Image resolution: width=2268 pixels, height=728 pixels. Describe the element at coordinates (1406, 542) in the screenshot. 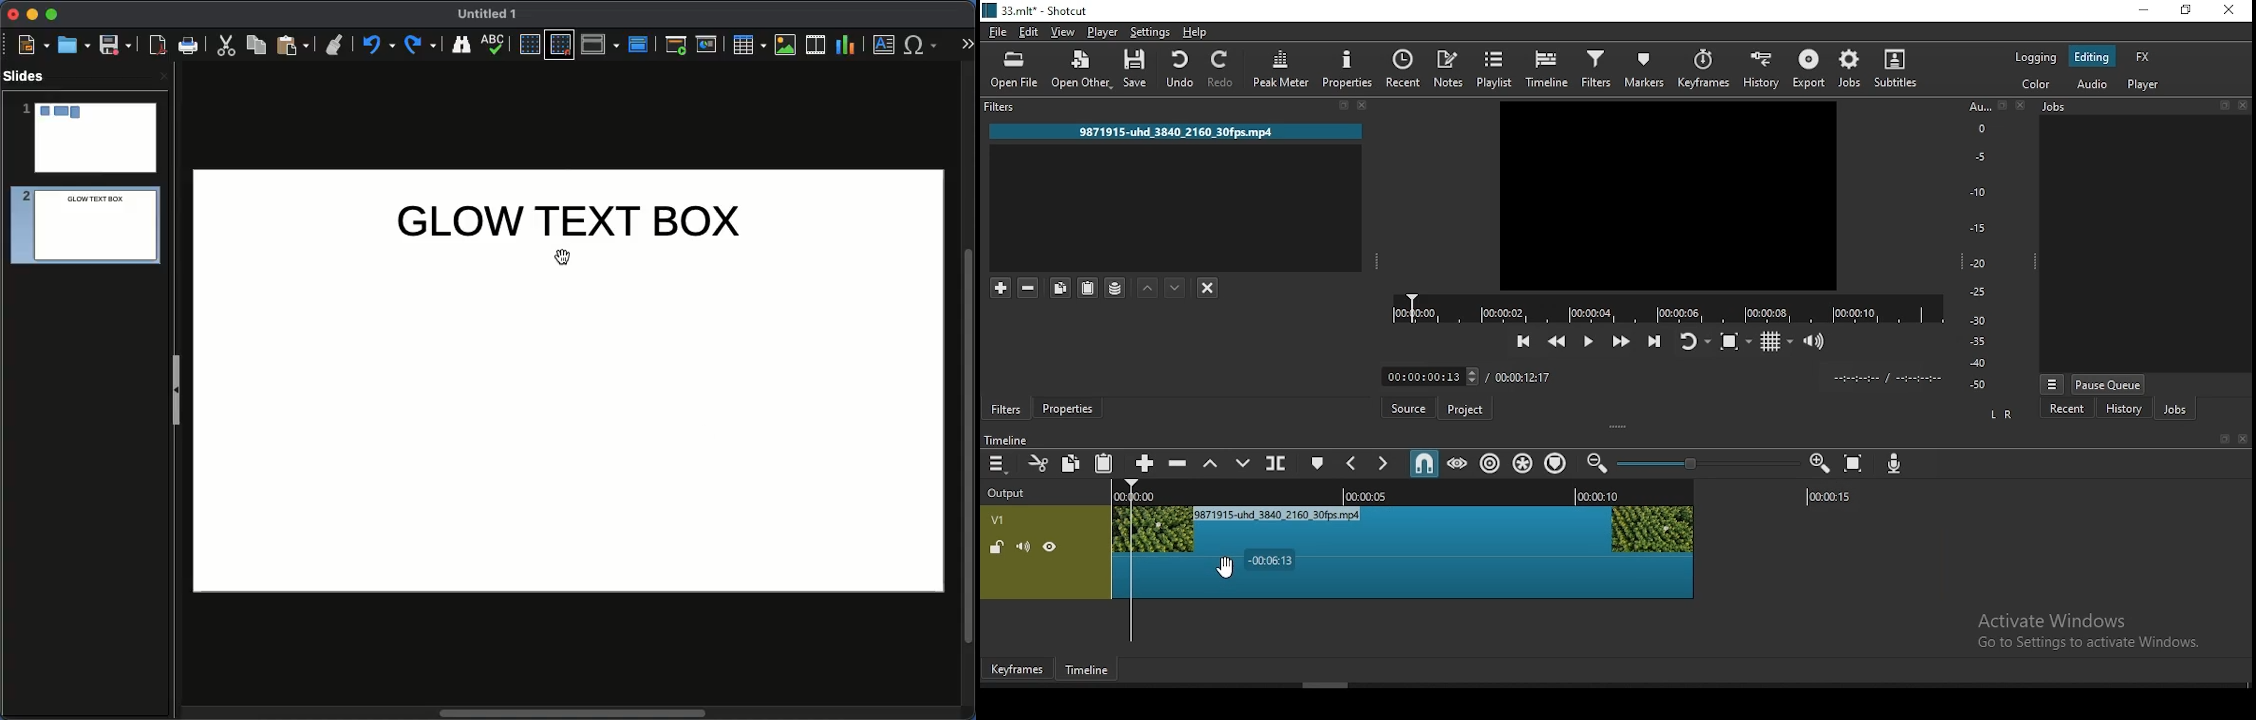

I see `video clip` at that location.